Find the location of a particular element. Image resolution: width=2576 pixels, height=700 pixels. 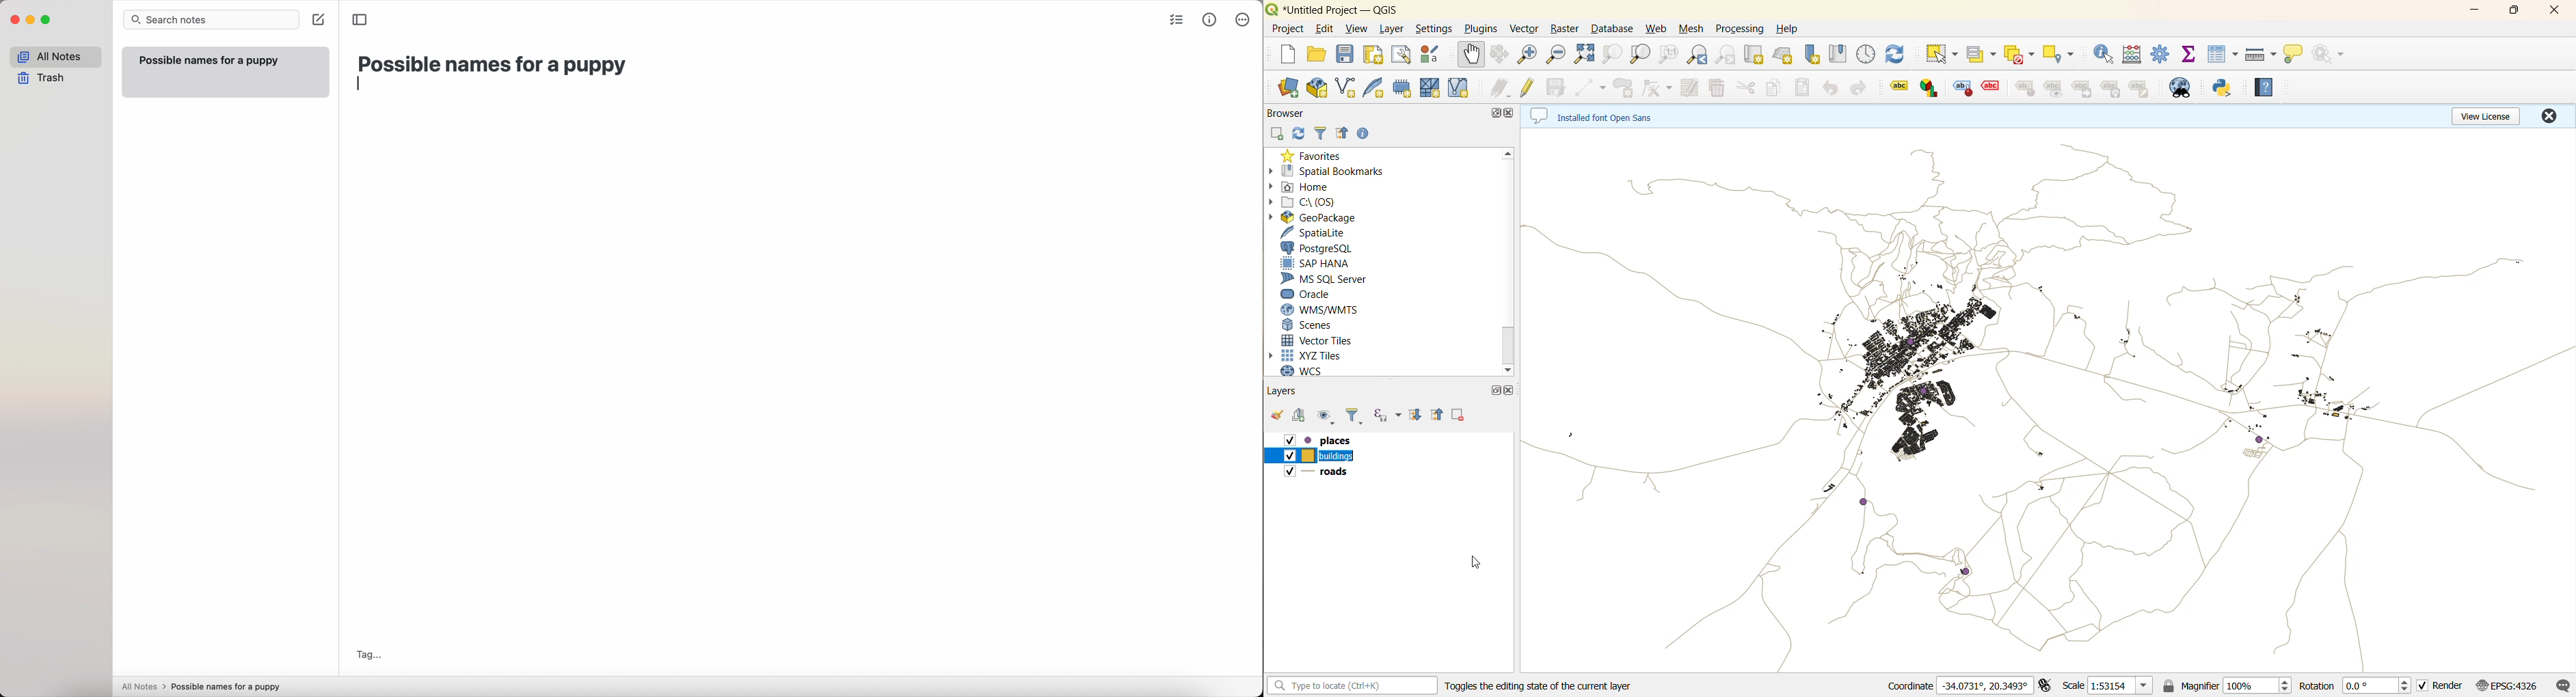

calculator is located at coordinates (2132, 54).